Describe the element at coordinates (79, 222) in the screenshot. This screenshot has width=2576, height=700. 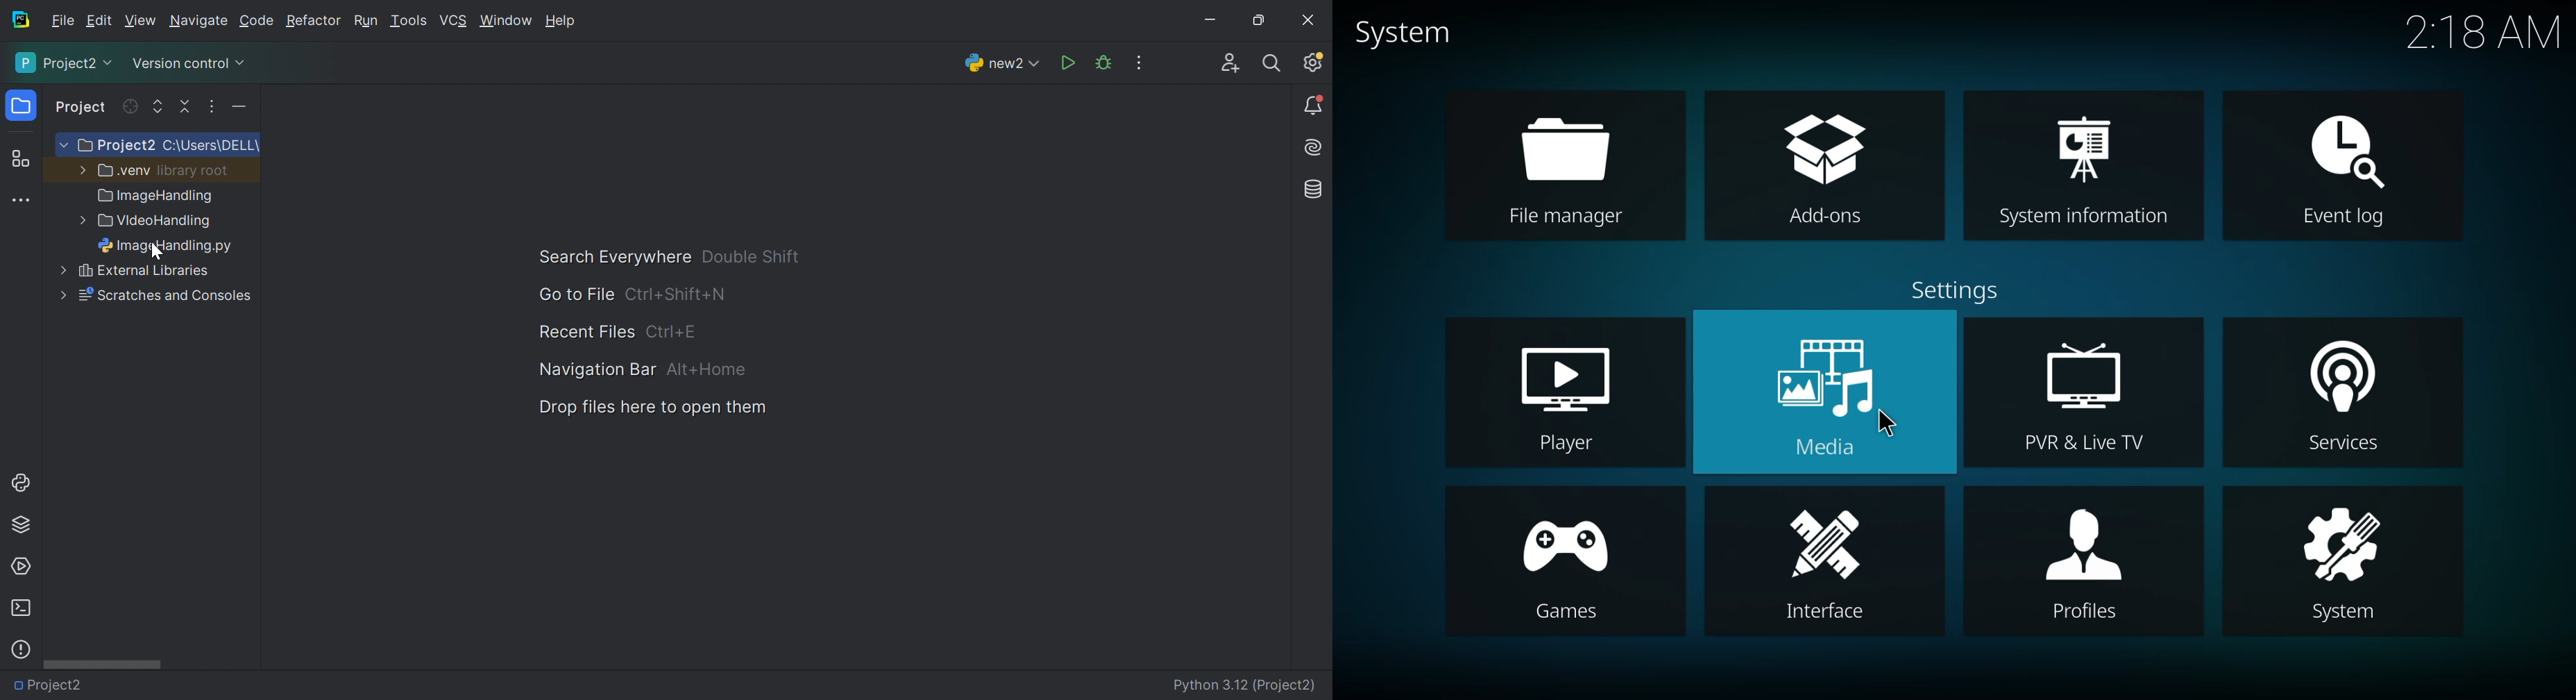
I see `more` at that location.